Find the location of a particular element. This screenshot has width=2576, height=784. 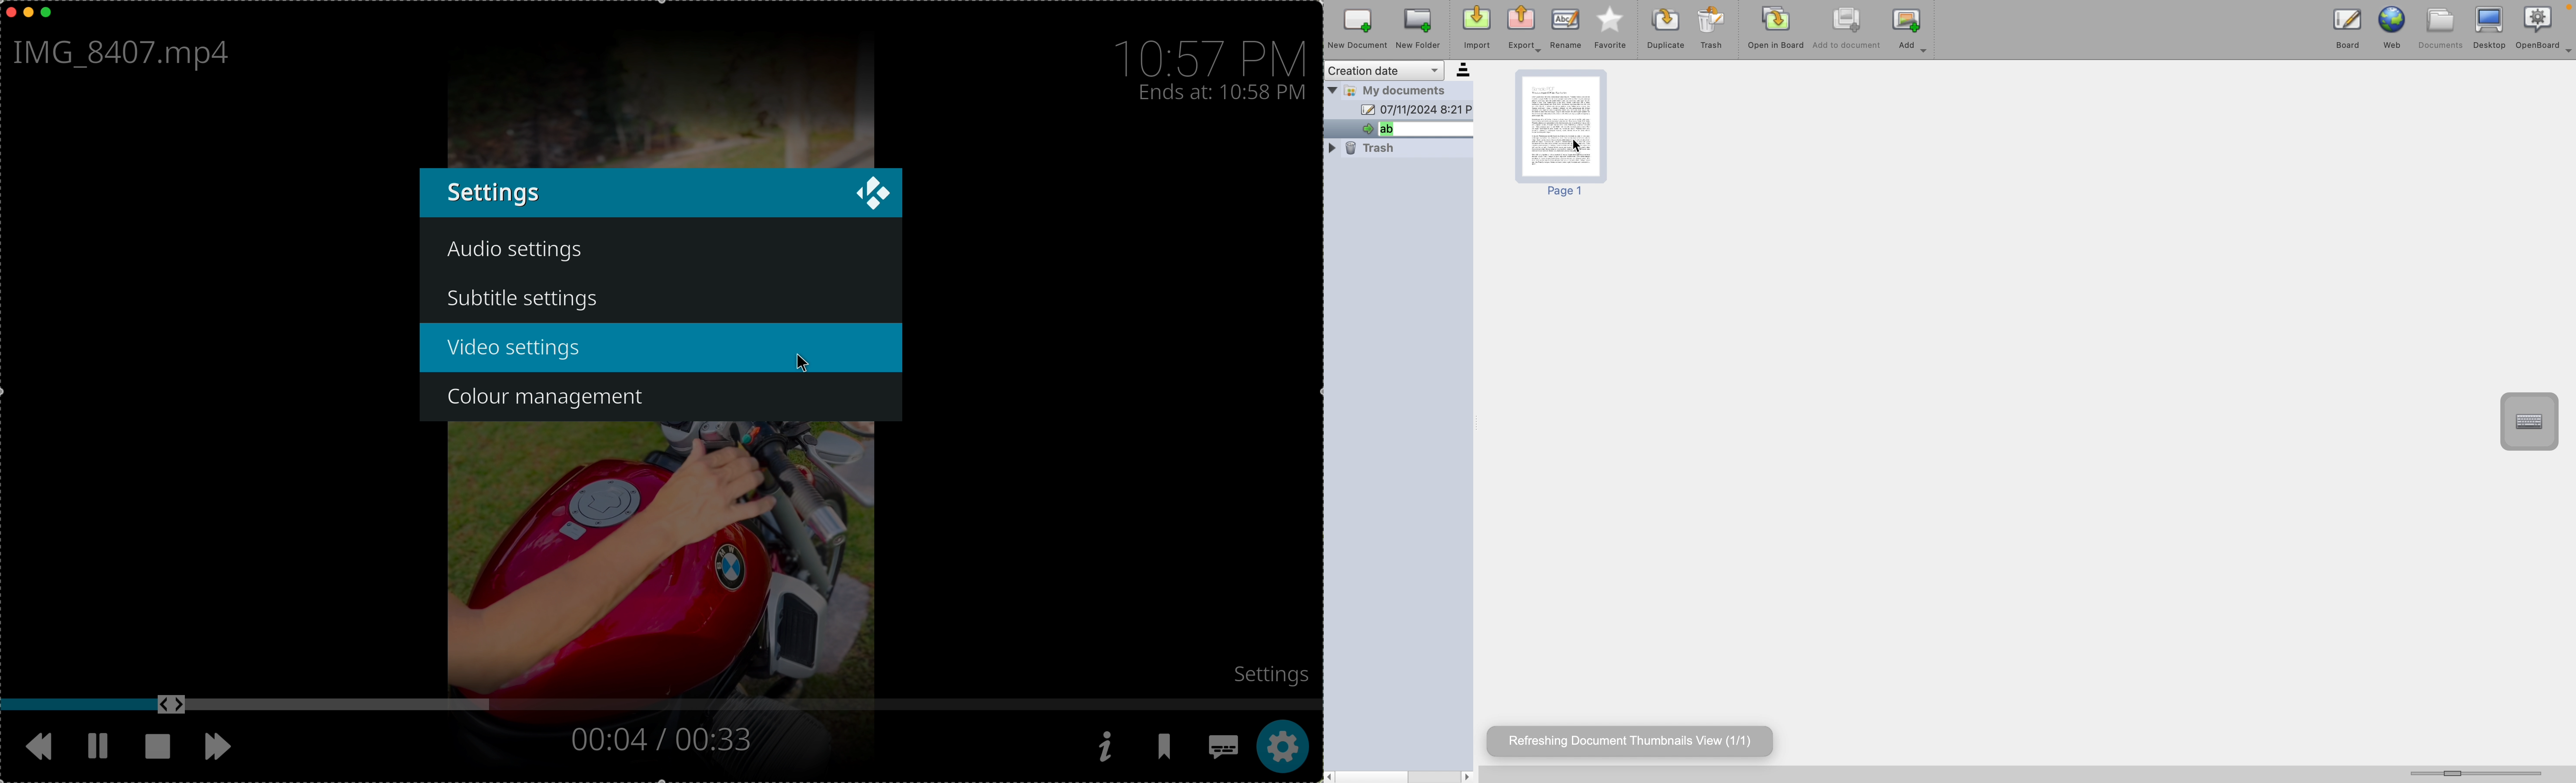

stop is located at coordinates (162, 747).